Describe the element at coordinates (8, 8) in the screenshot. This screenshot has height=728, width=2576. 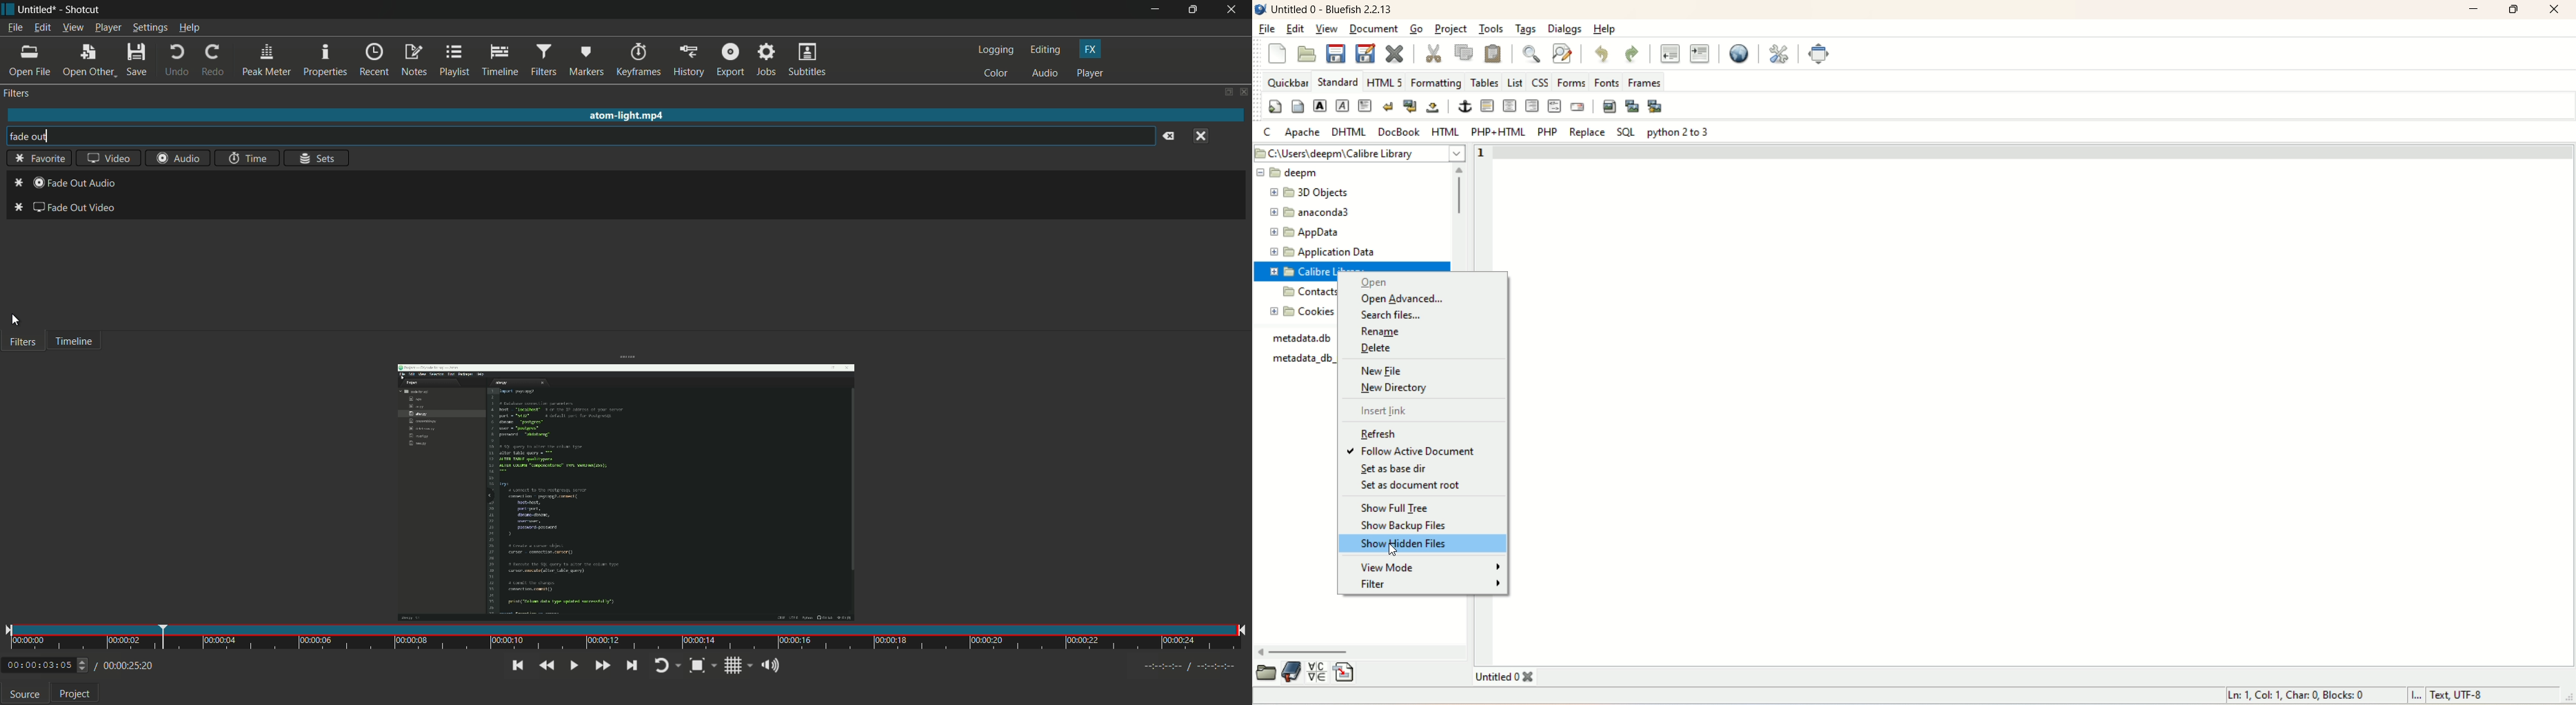
I see `app icon` at that location.